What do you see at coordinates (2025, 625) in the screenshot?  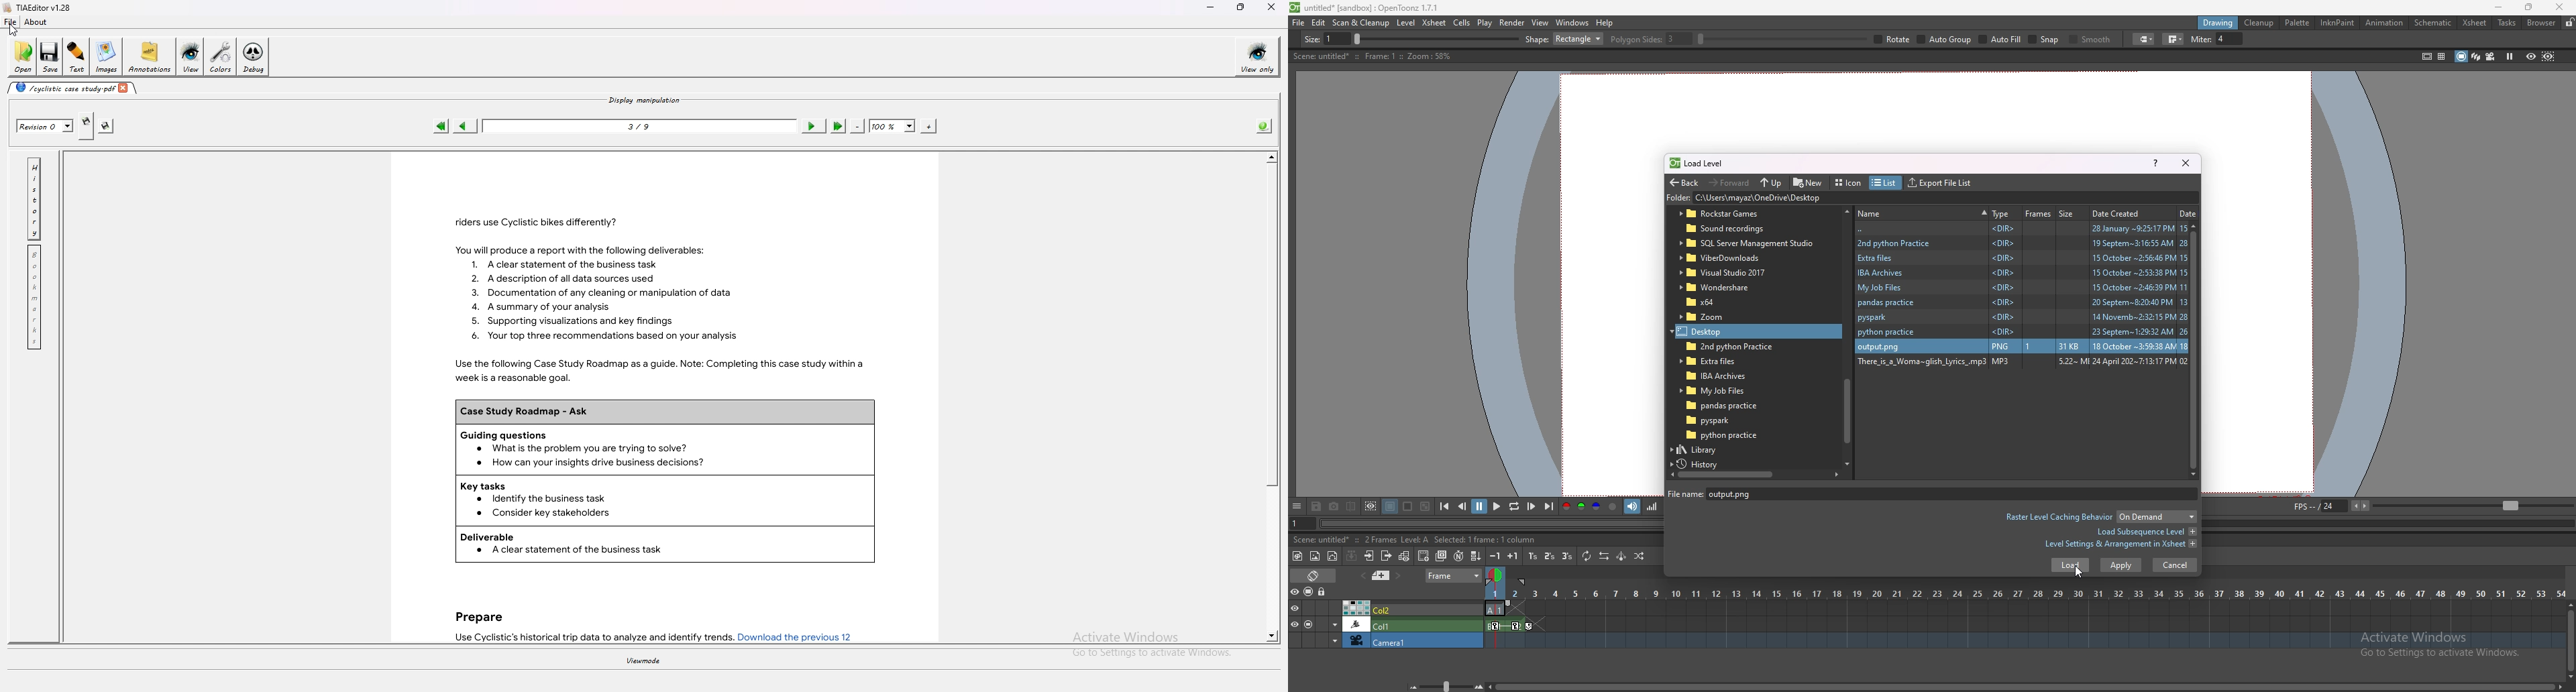 I see `timeline` at bounding box center [2025, 625].